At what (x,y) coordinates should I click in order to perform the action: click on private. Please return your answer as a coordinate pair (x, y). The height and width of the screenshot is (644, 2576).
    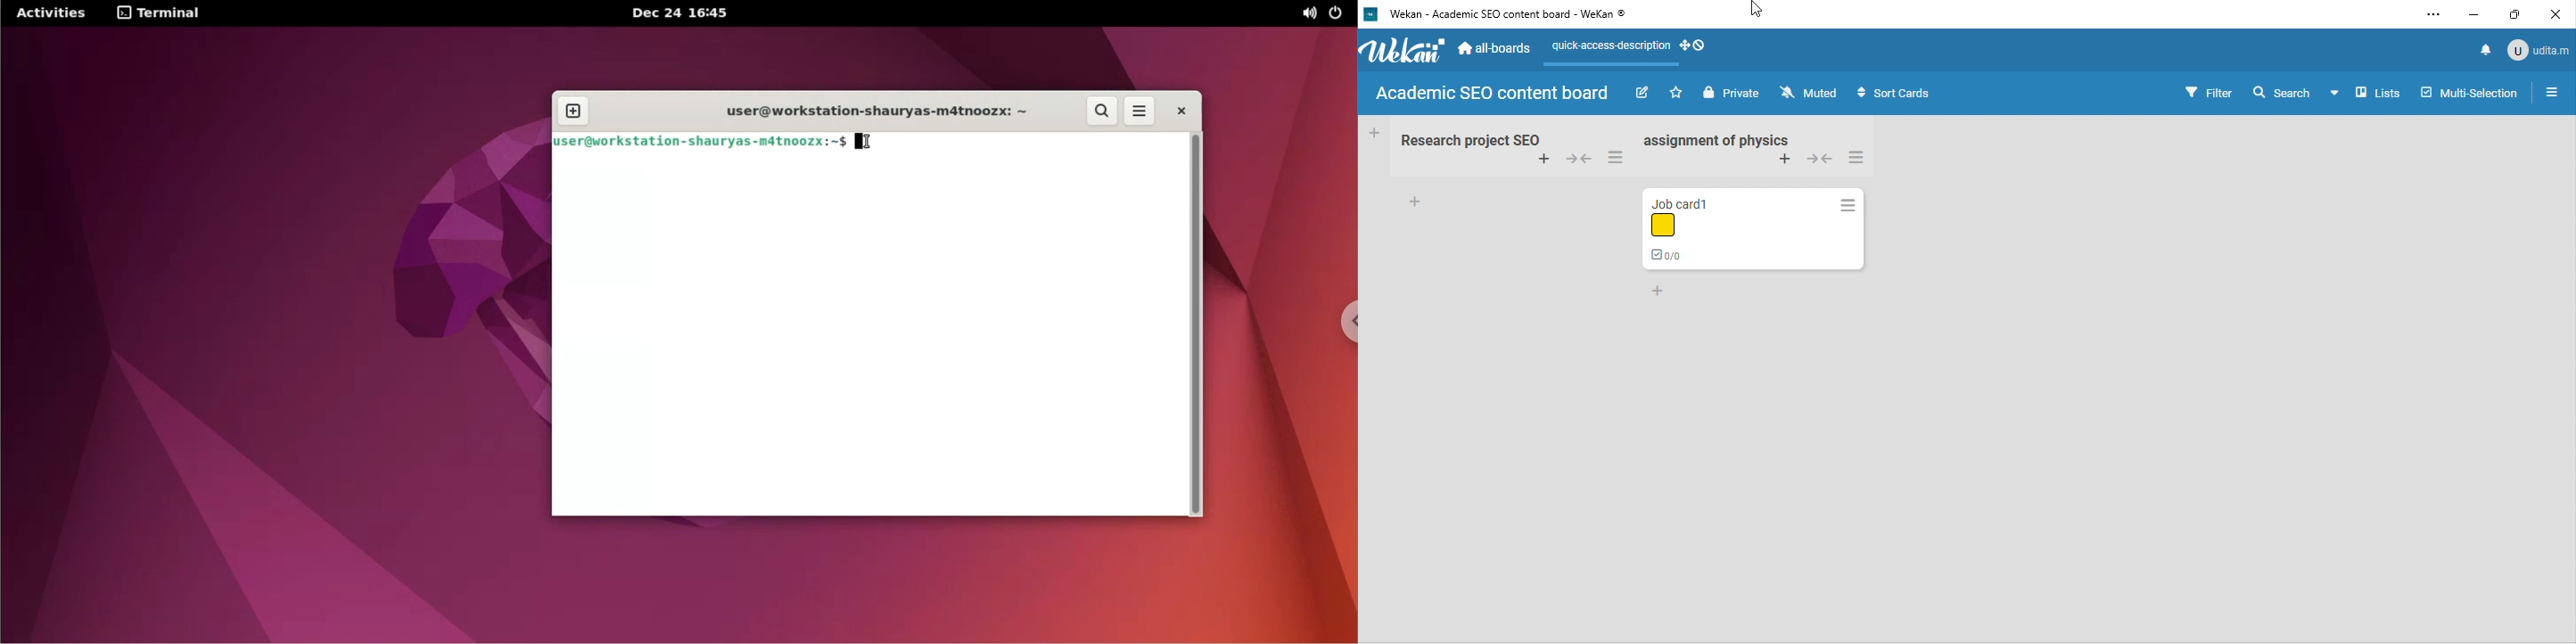
    Looking at the image, I should click on (1733, 94).